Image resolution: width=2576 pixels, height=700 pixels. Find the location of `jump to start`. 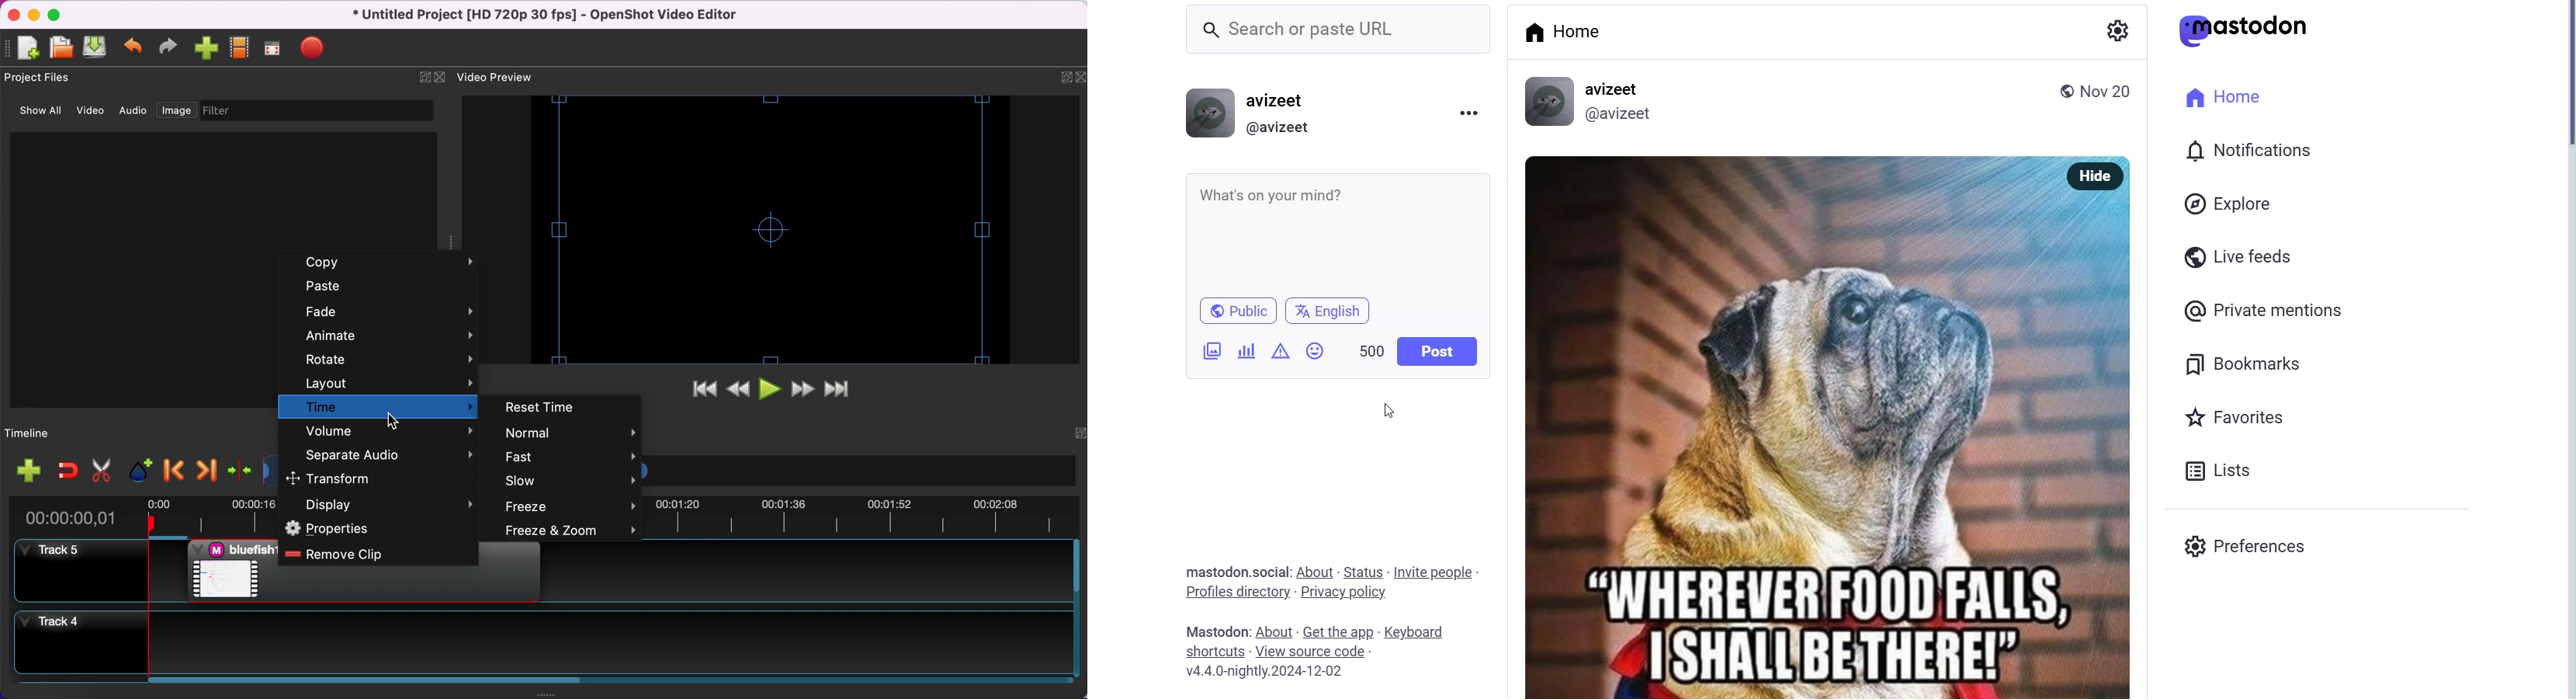

jump to start is located at coordinates (702, 391).